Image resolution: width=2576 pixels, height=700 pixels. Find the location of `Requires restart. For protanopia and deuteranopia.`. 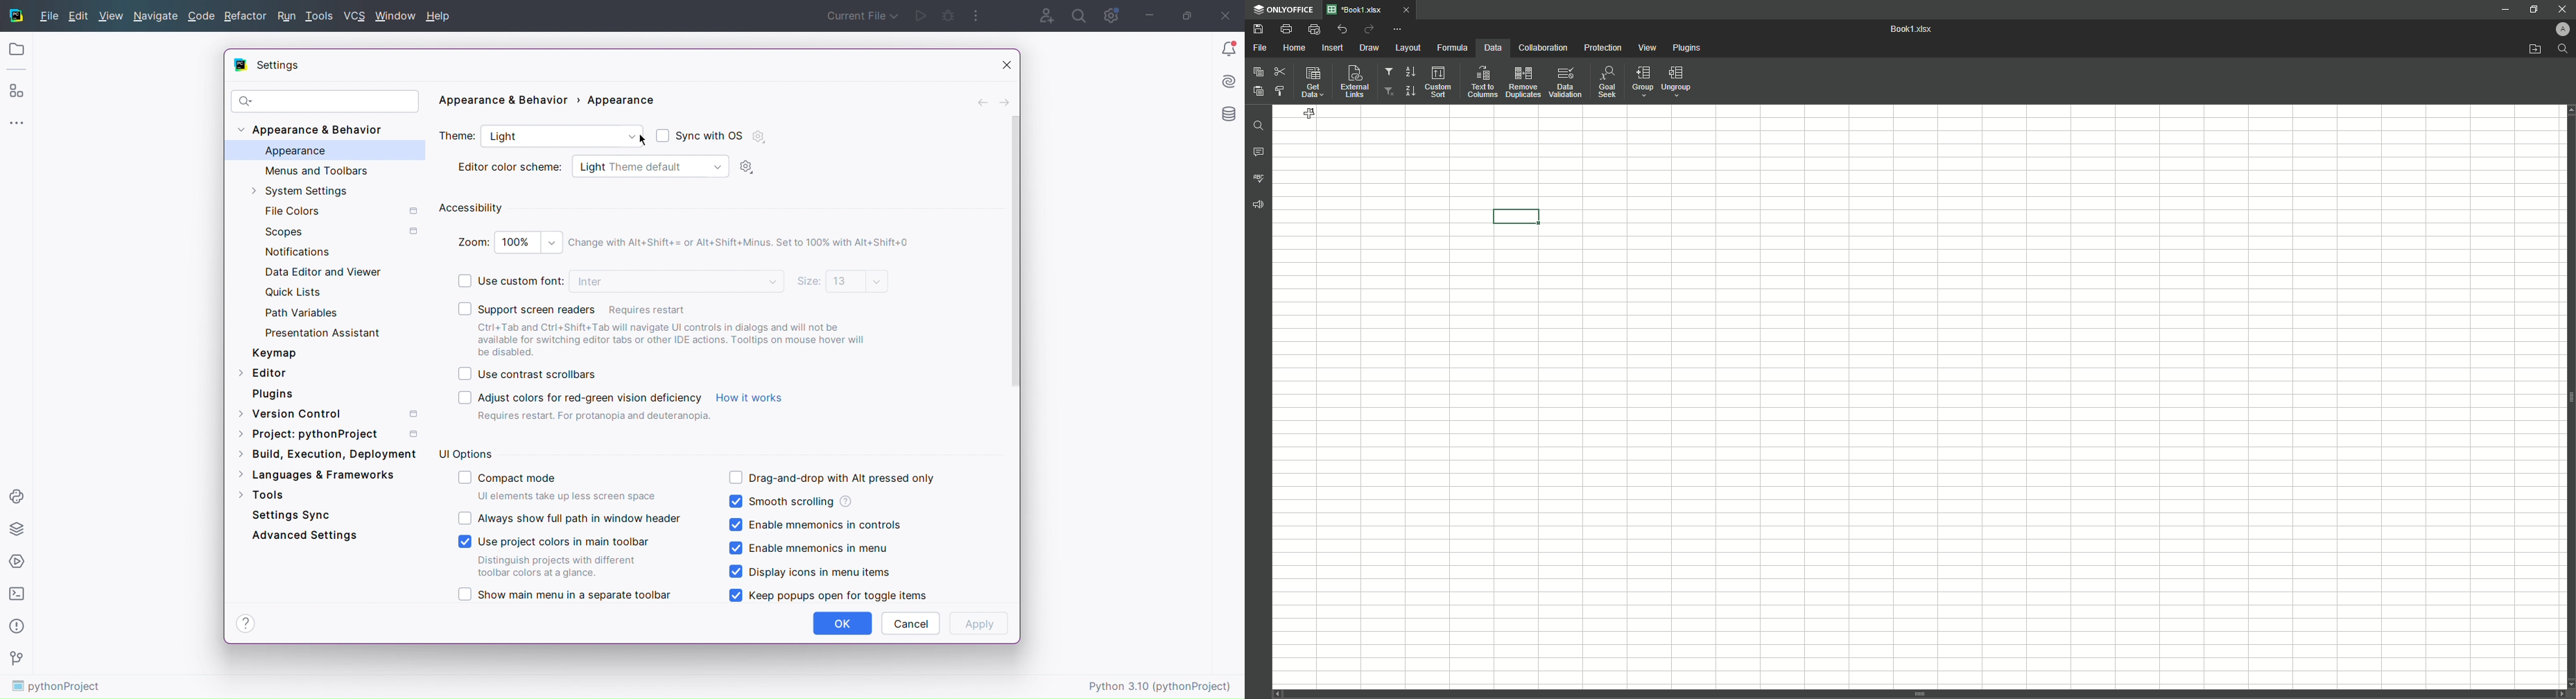

Requires restart. For protanopia and deuteranopia. is located at coordinates (594, 418).